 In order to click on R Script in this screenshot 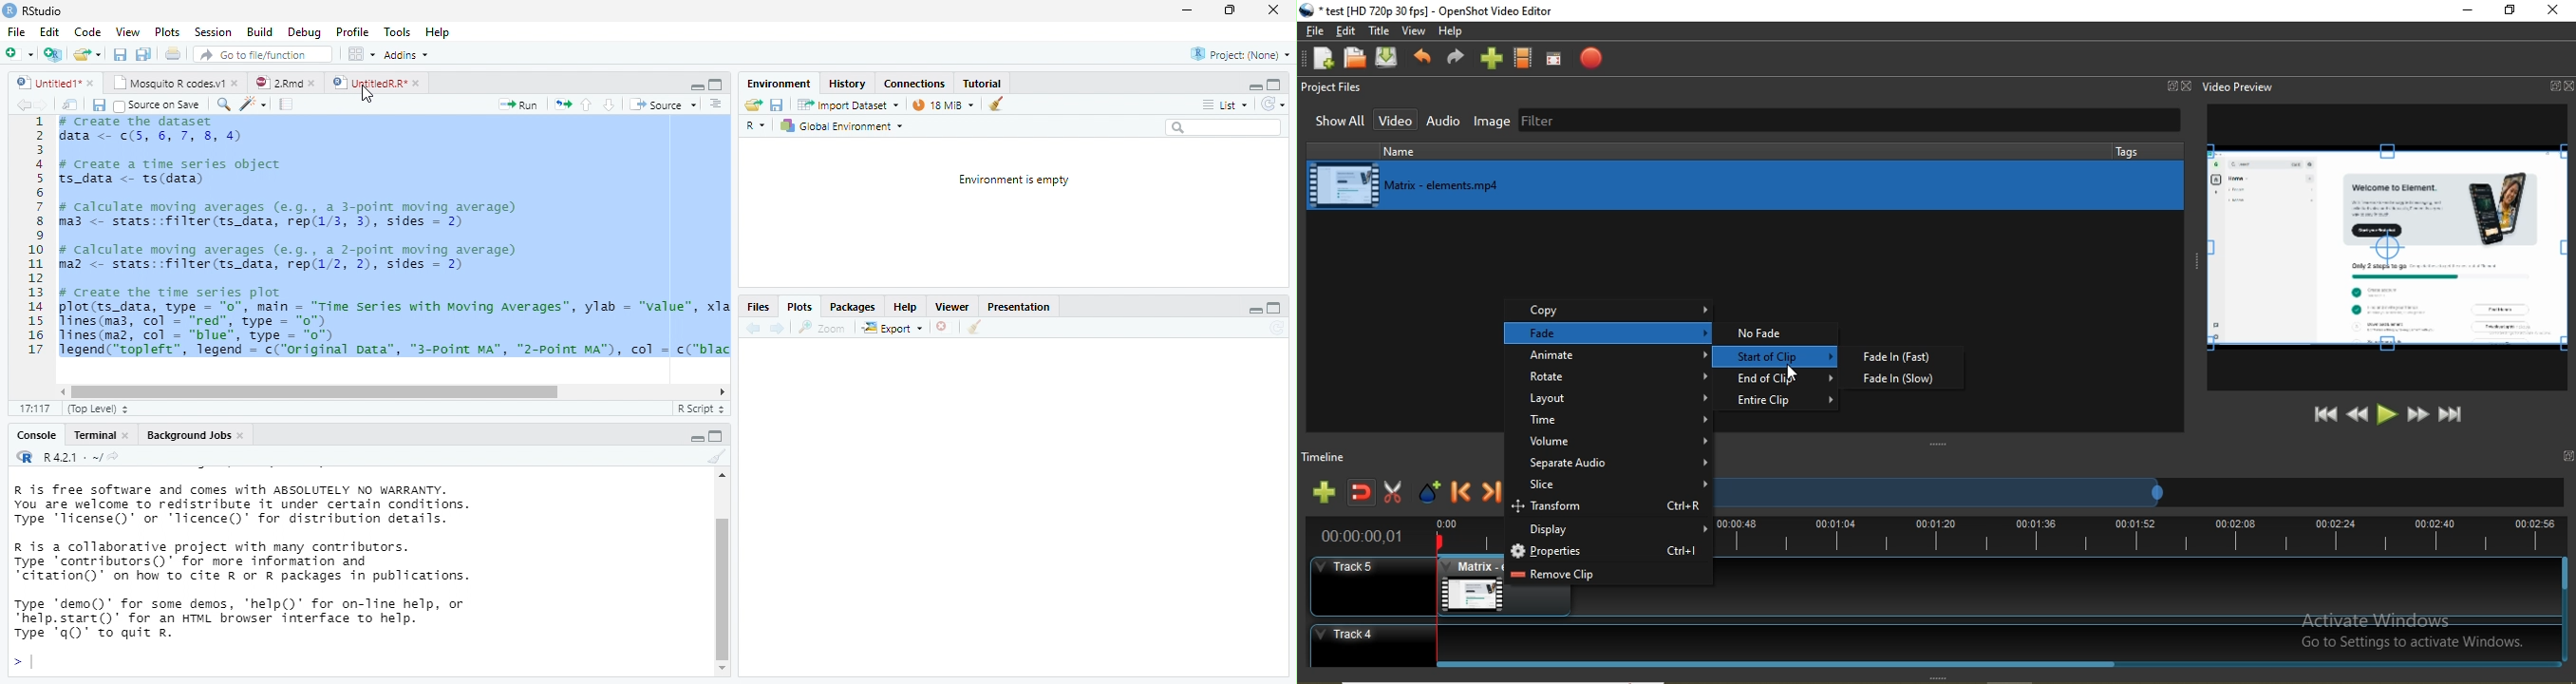, I will do `click(699, 408)`.